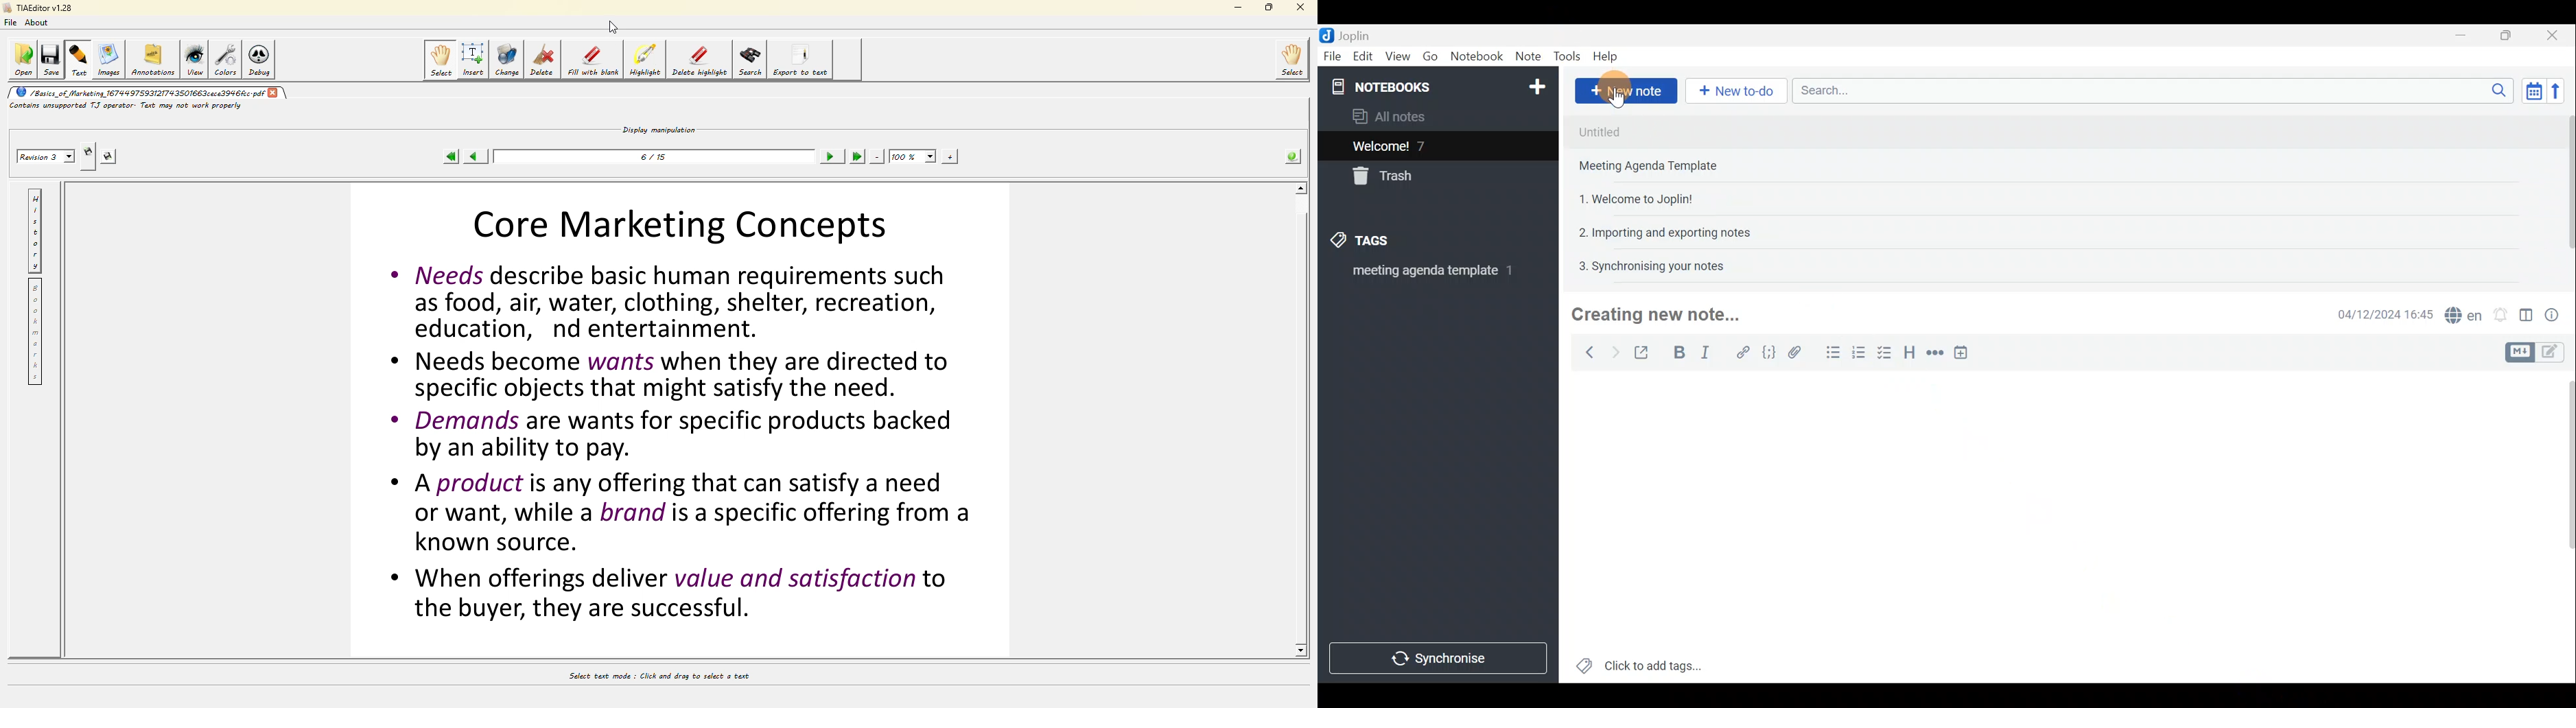  I want to click on Note 5, so click(1646, 264).